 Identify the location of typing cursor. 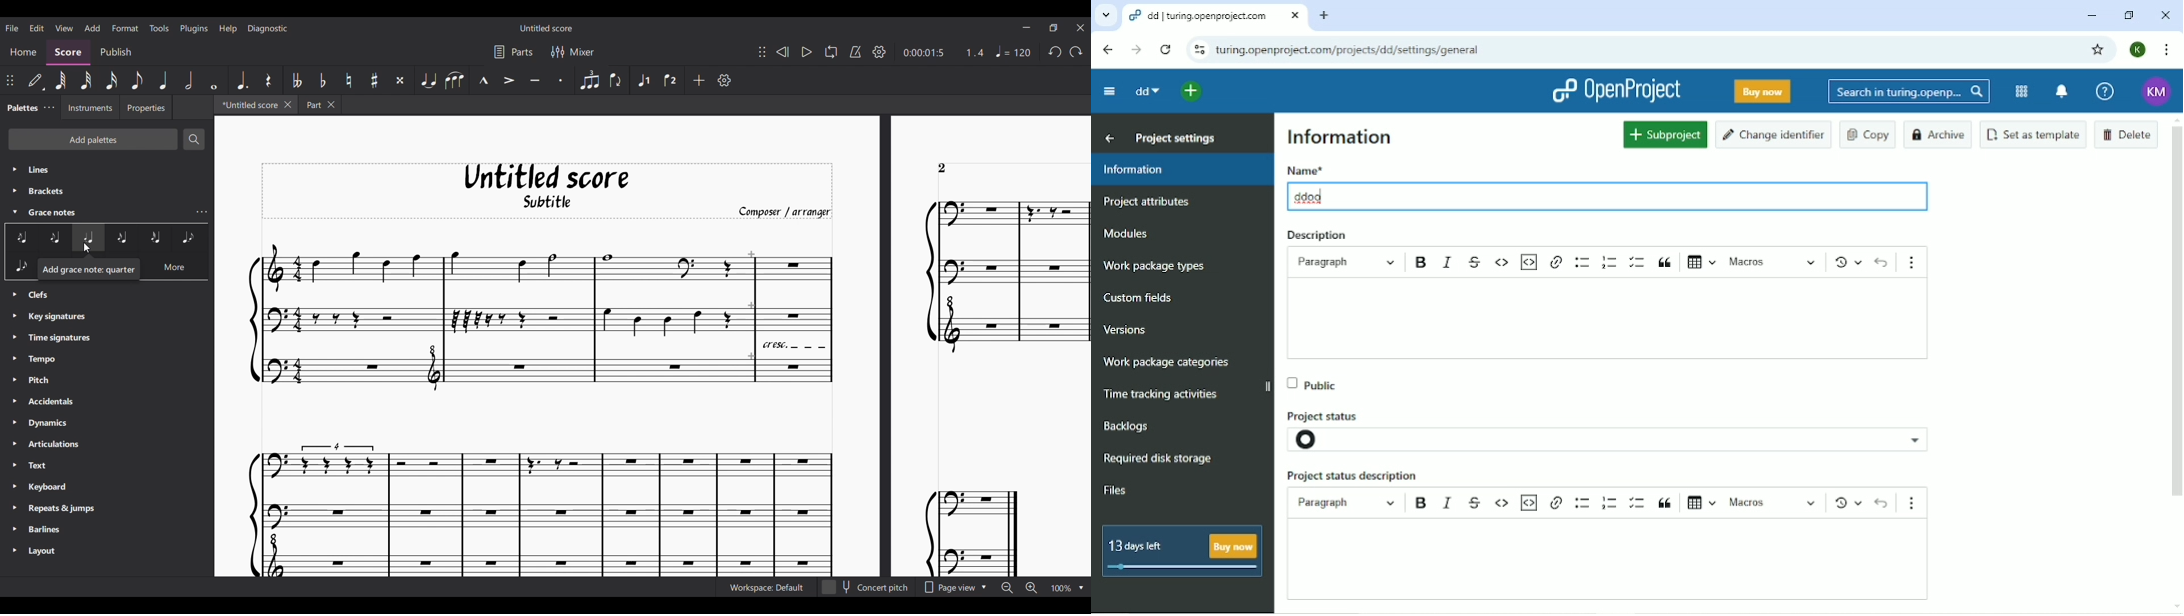
(1325, 196).